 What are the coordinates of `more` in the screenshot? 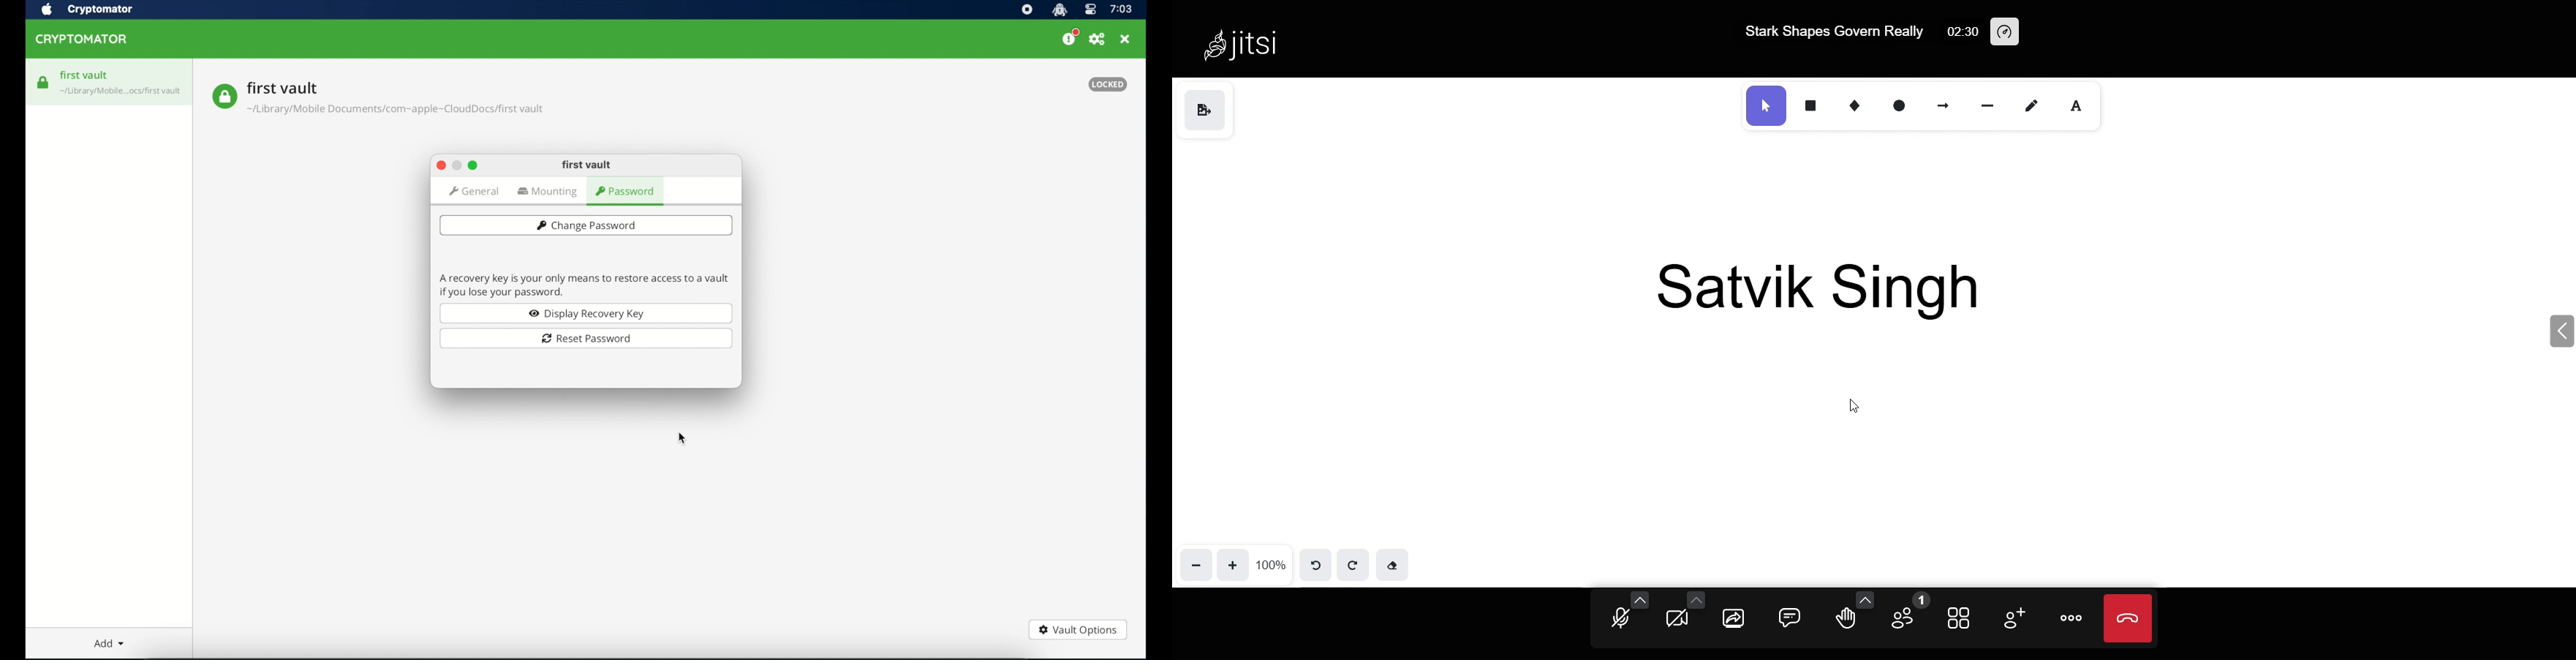 It's located at (2070, 618).